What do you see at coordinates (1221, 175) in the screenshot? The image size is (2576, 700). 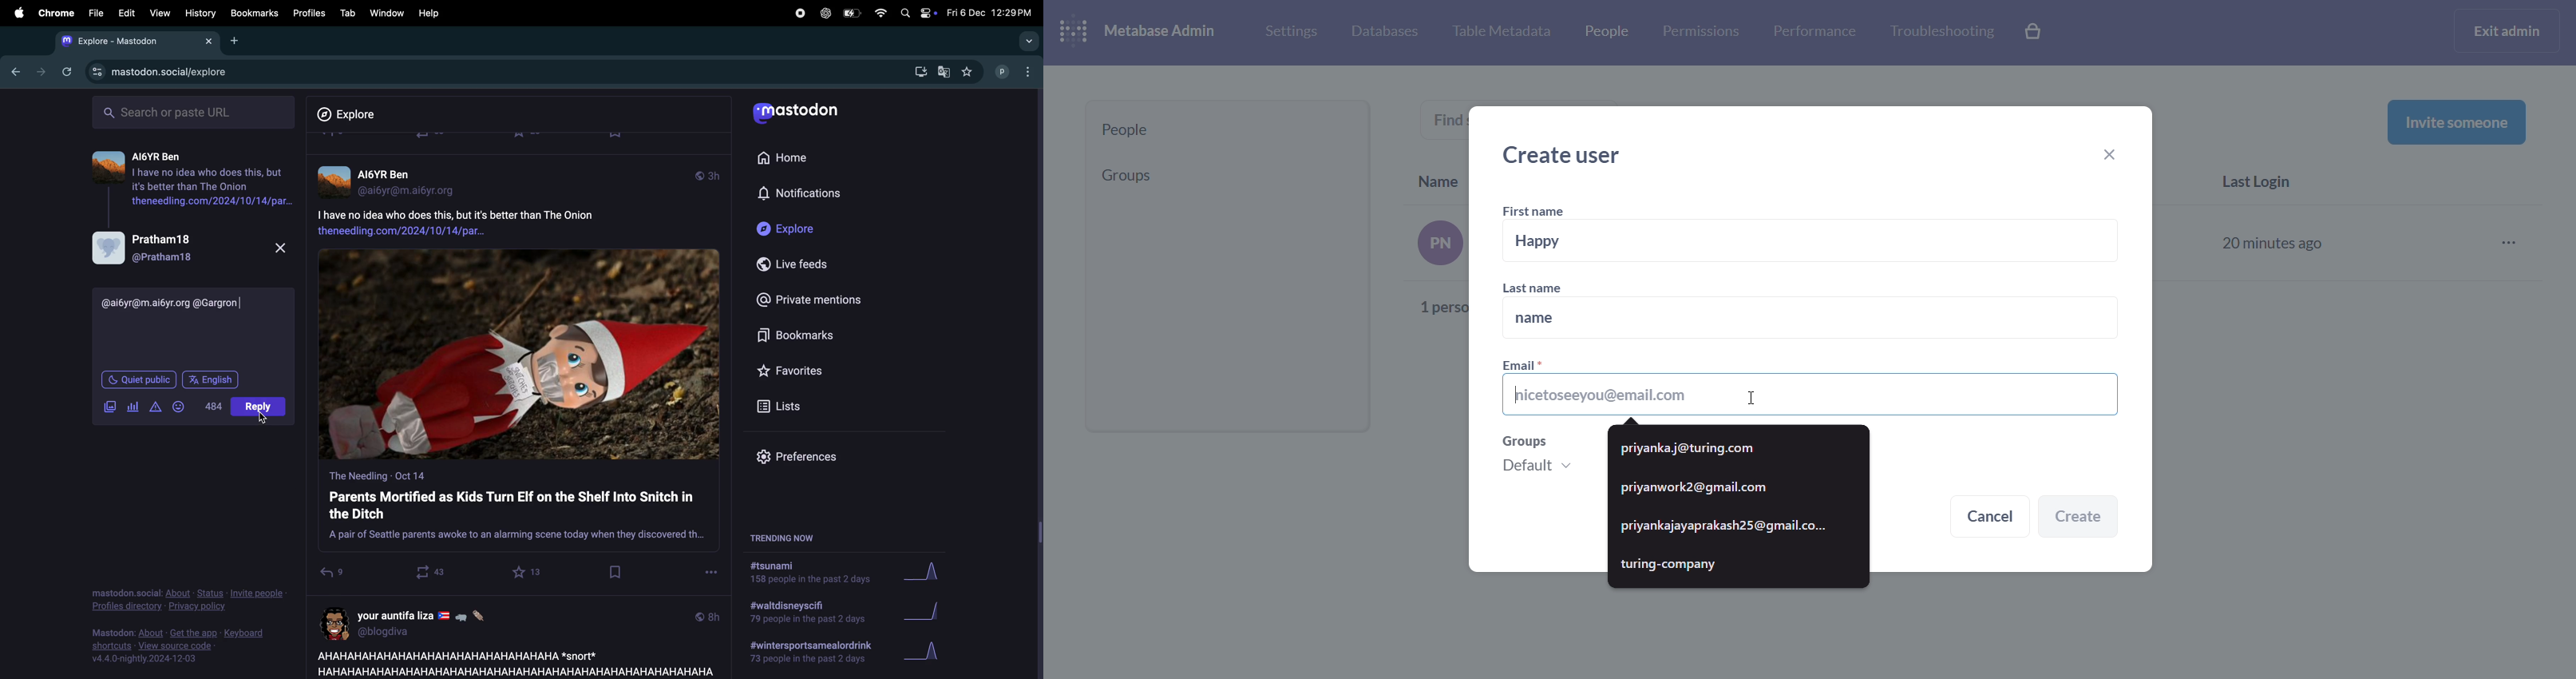 I see `groups` at bounding box center [1221, 175].